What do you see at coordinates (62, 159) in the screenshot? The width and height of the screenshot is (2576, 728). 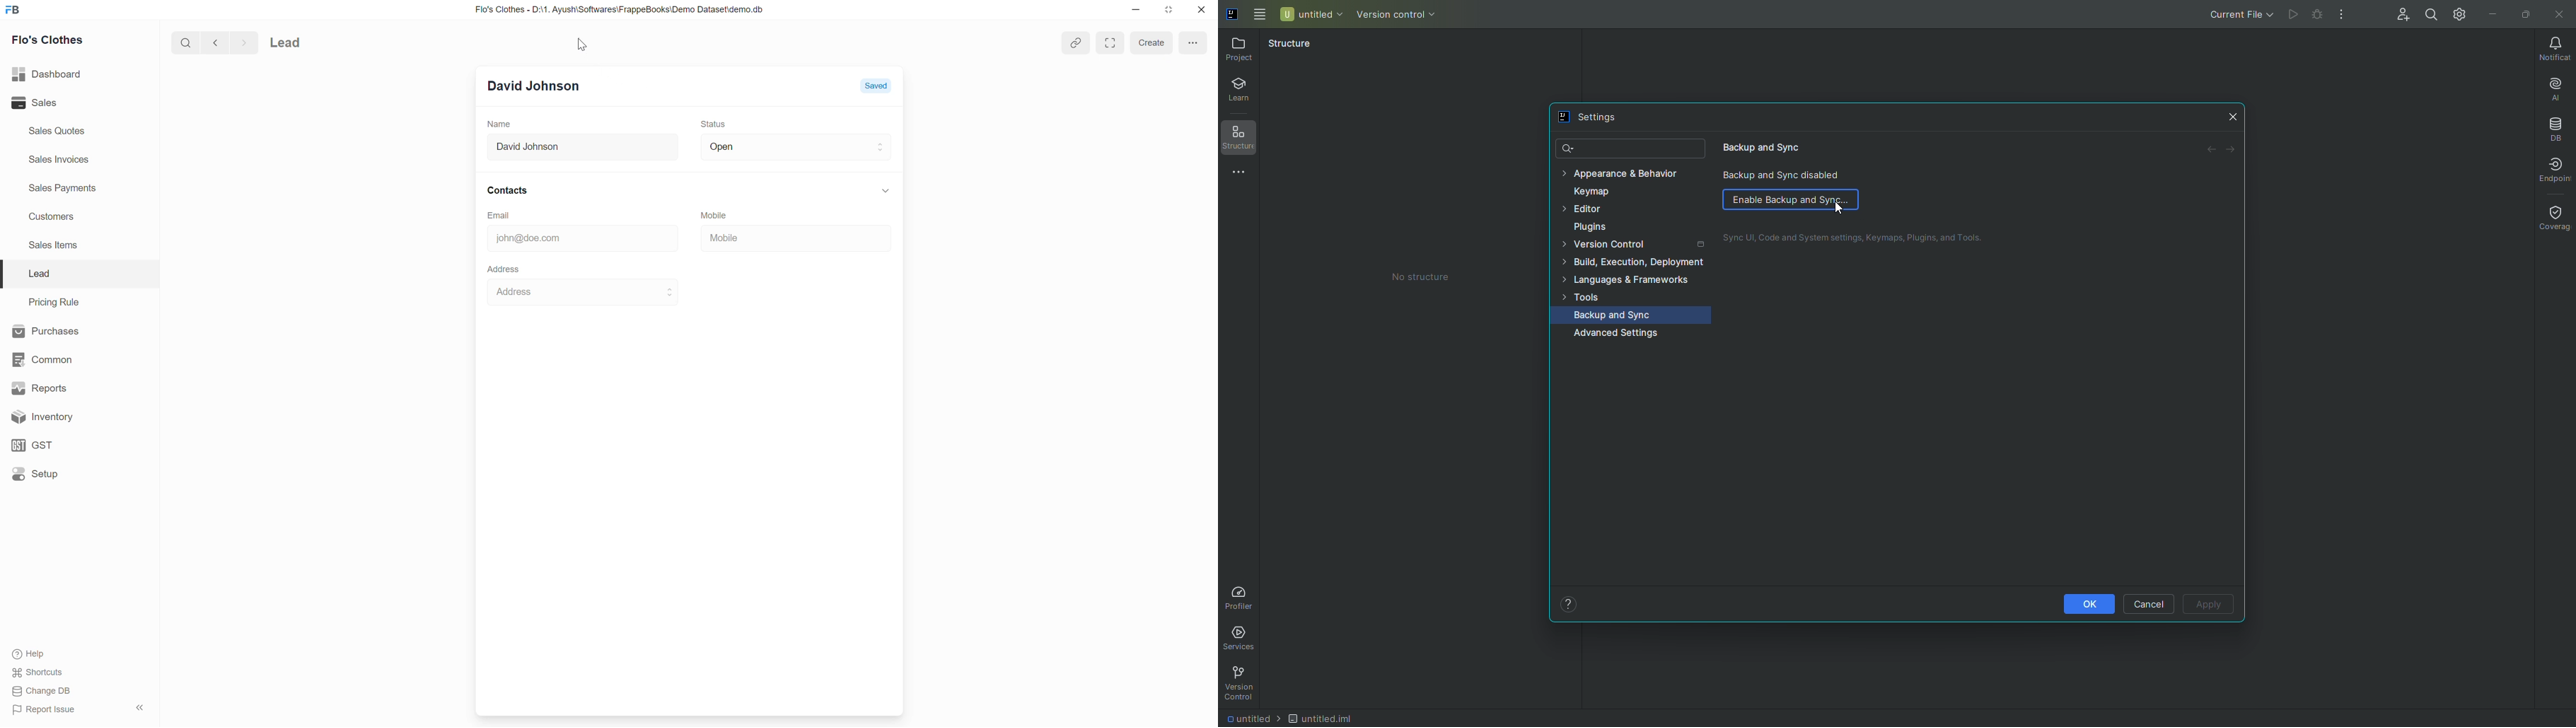 I see `Sales Invoices` at bounding box center [62, 159].